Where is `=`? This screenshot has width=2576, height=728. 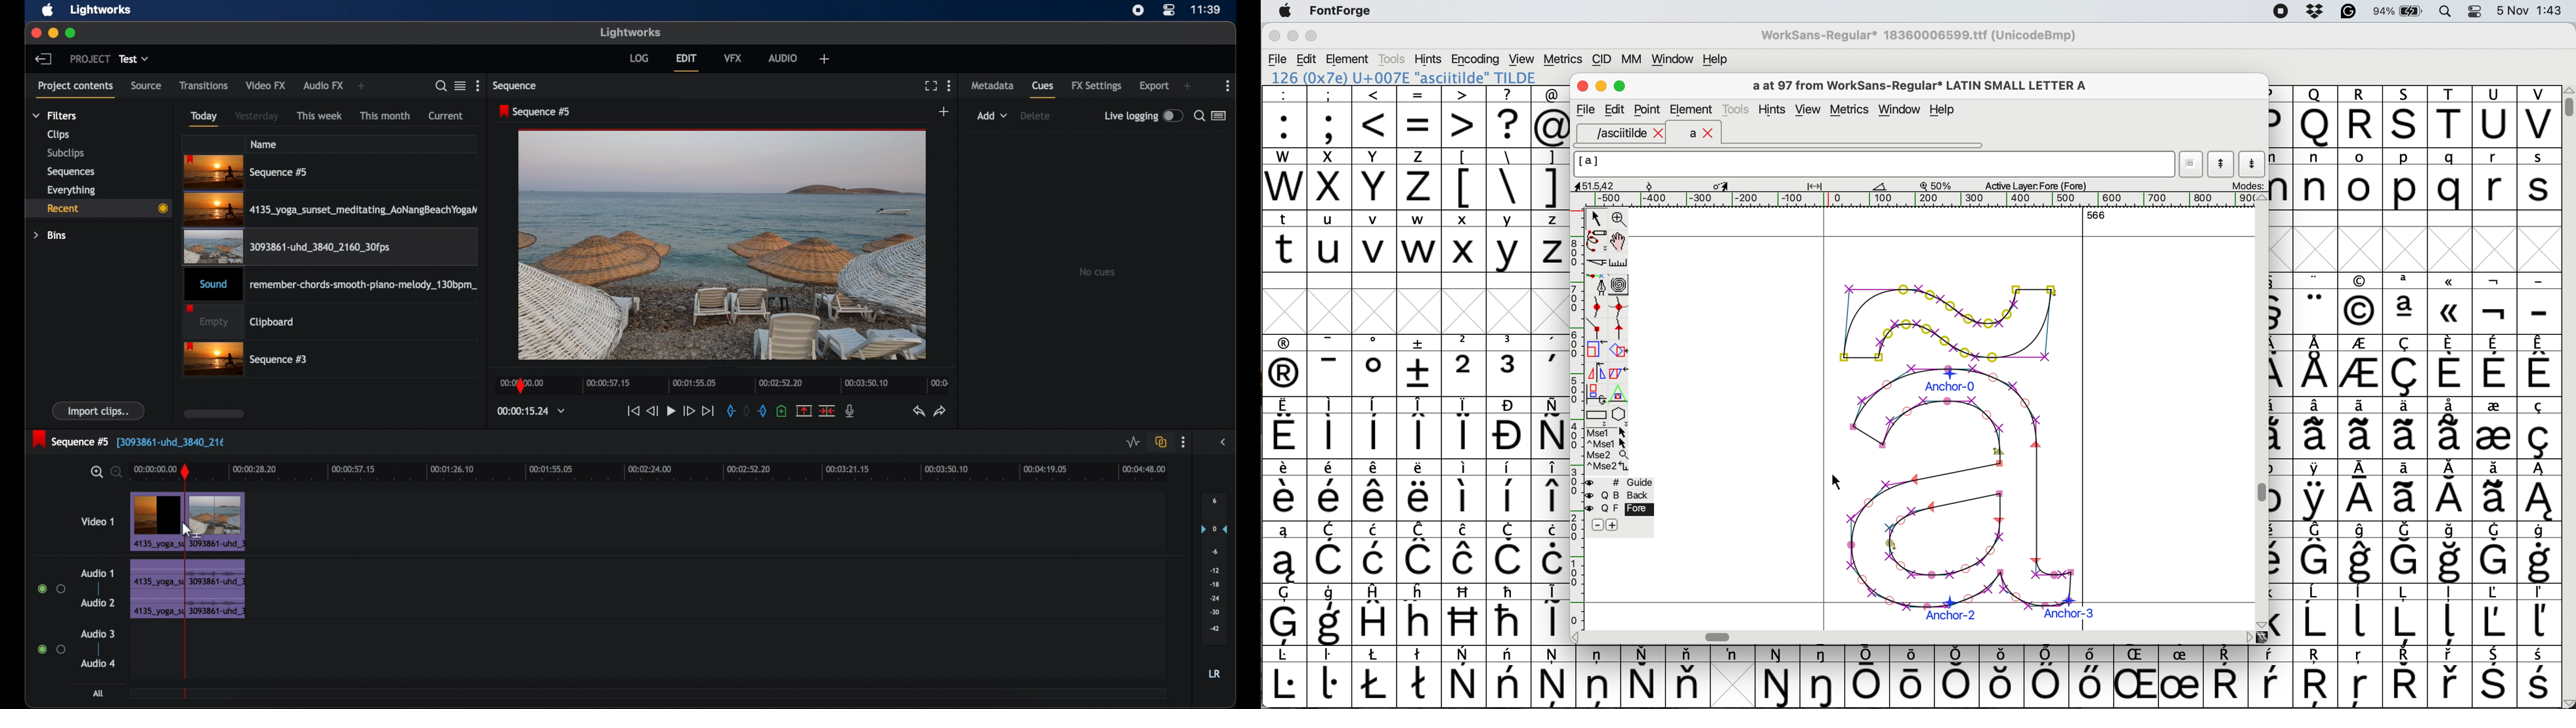 = is located at coordinates (1420, 117).